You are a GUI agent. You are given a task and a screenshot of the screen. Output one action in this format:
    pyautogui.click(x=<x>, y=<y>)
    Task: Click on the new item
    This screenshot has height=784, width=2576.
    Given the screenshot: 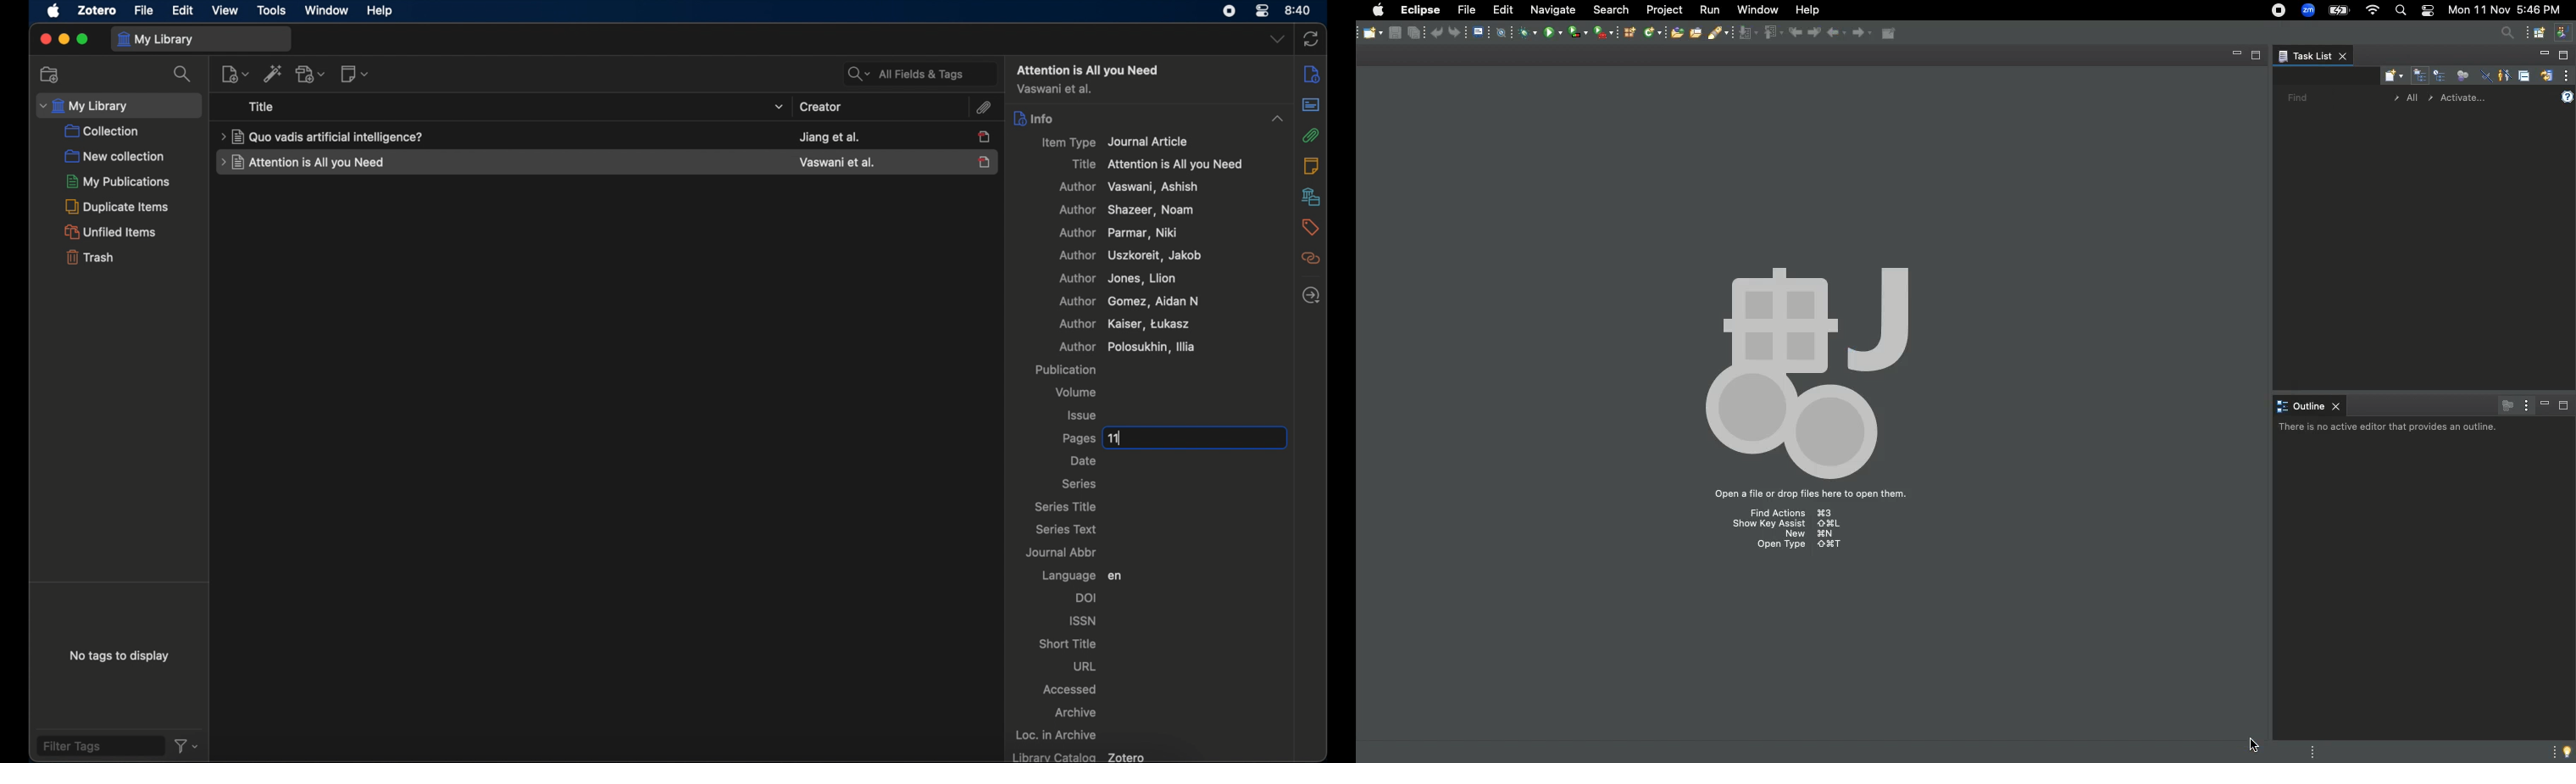 What is the action you would take?
    pyautogui.click(x=234, y=73)
    